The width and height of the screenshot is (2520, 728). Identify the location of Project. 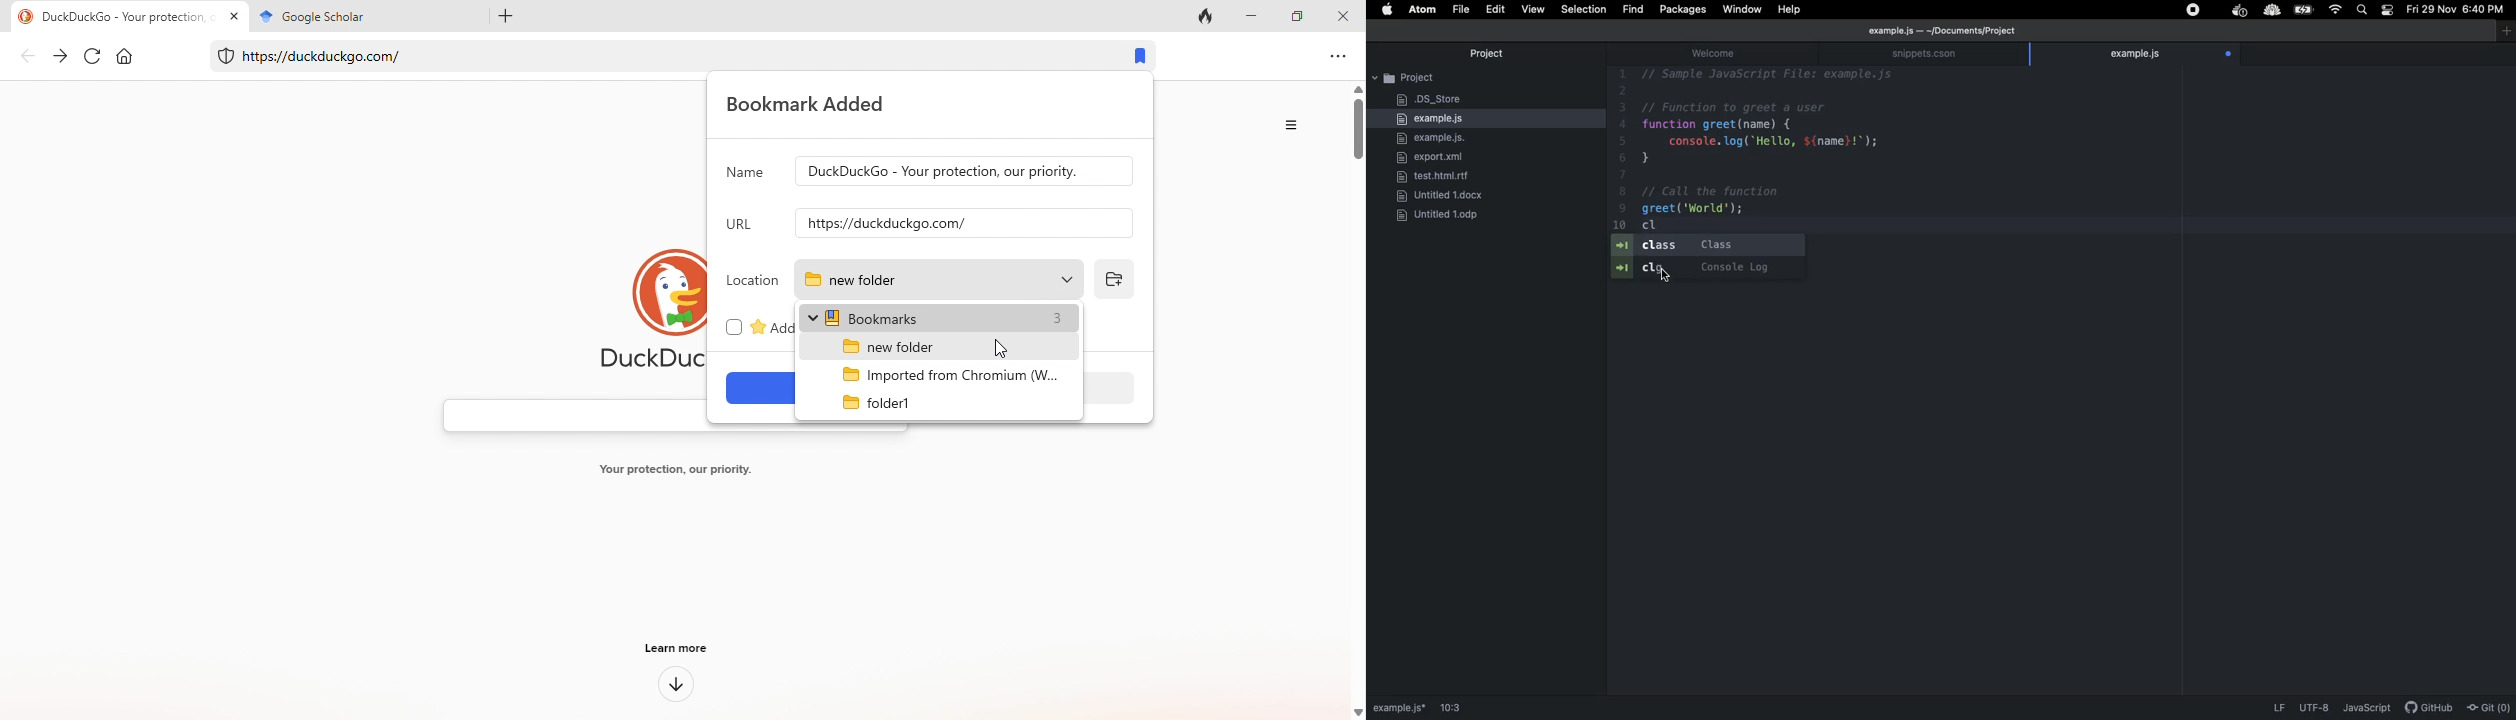
(1486, 78).